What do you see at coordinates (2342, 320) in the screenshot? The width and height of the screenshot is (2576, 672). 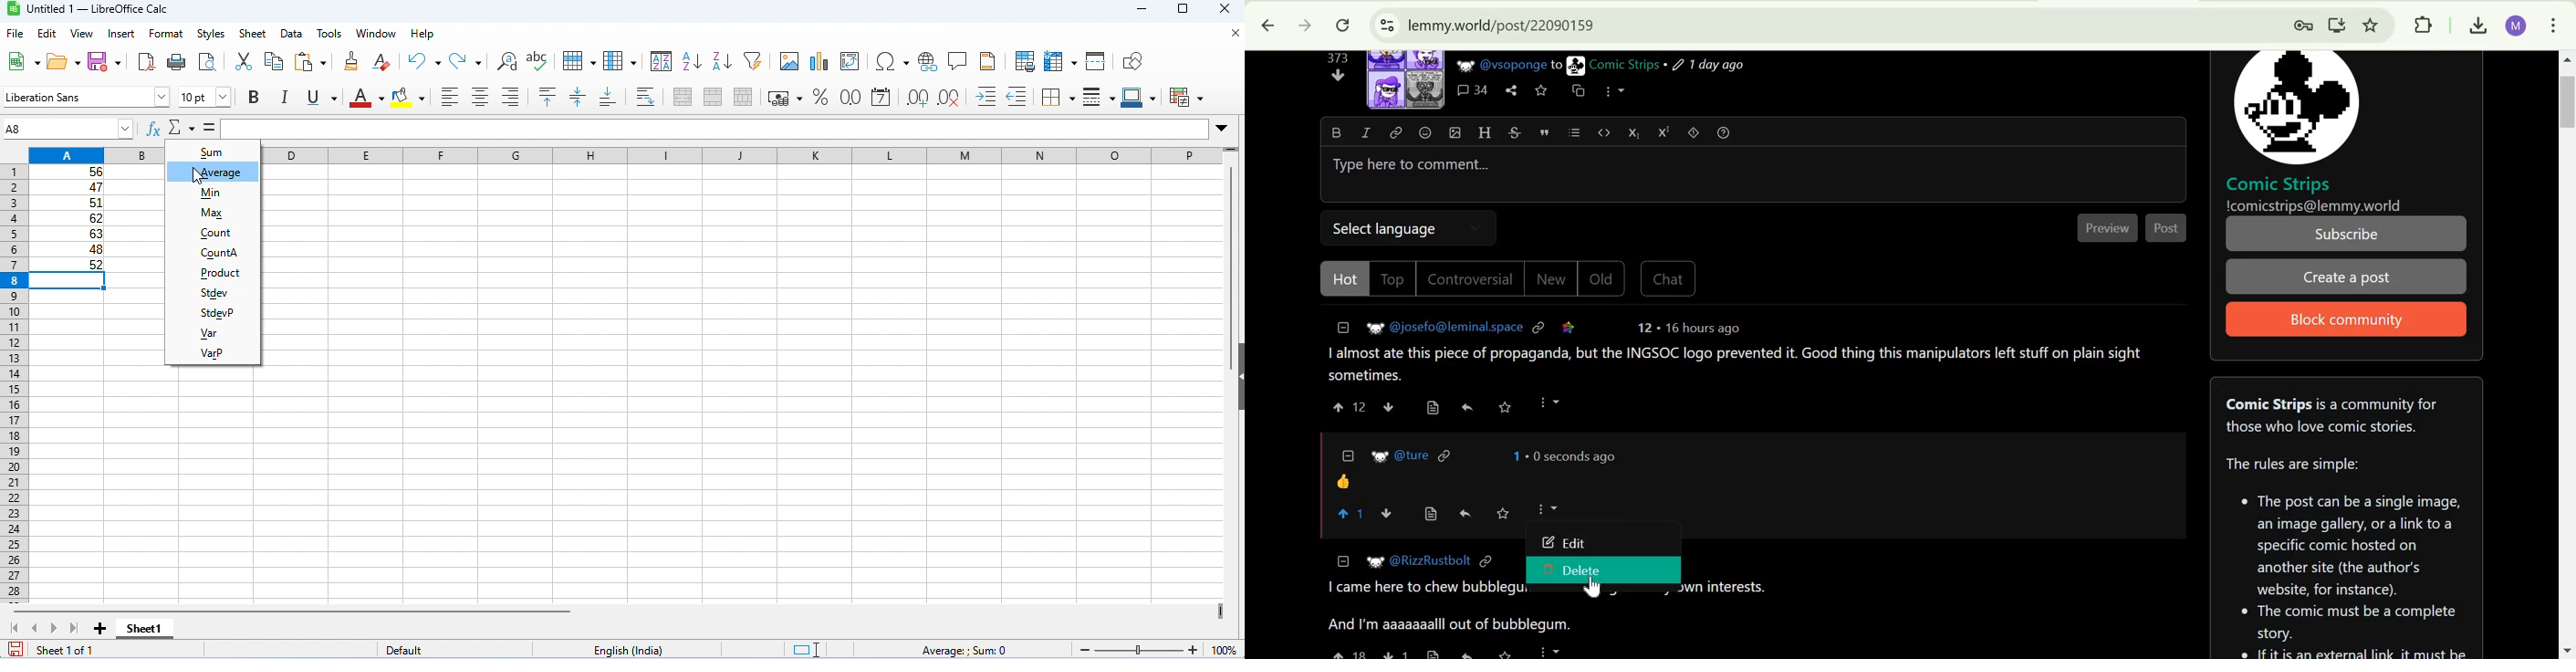 I see `Block community` at bounding box center [2342, 320].